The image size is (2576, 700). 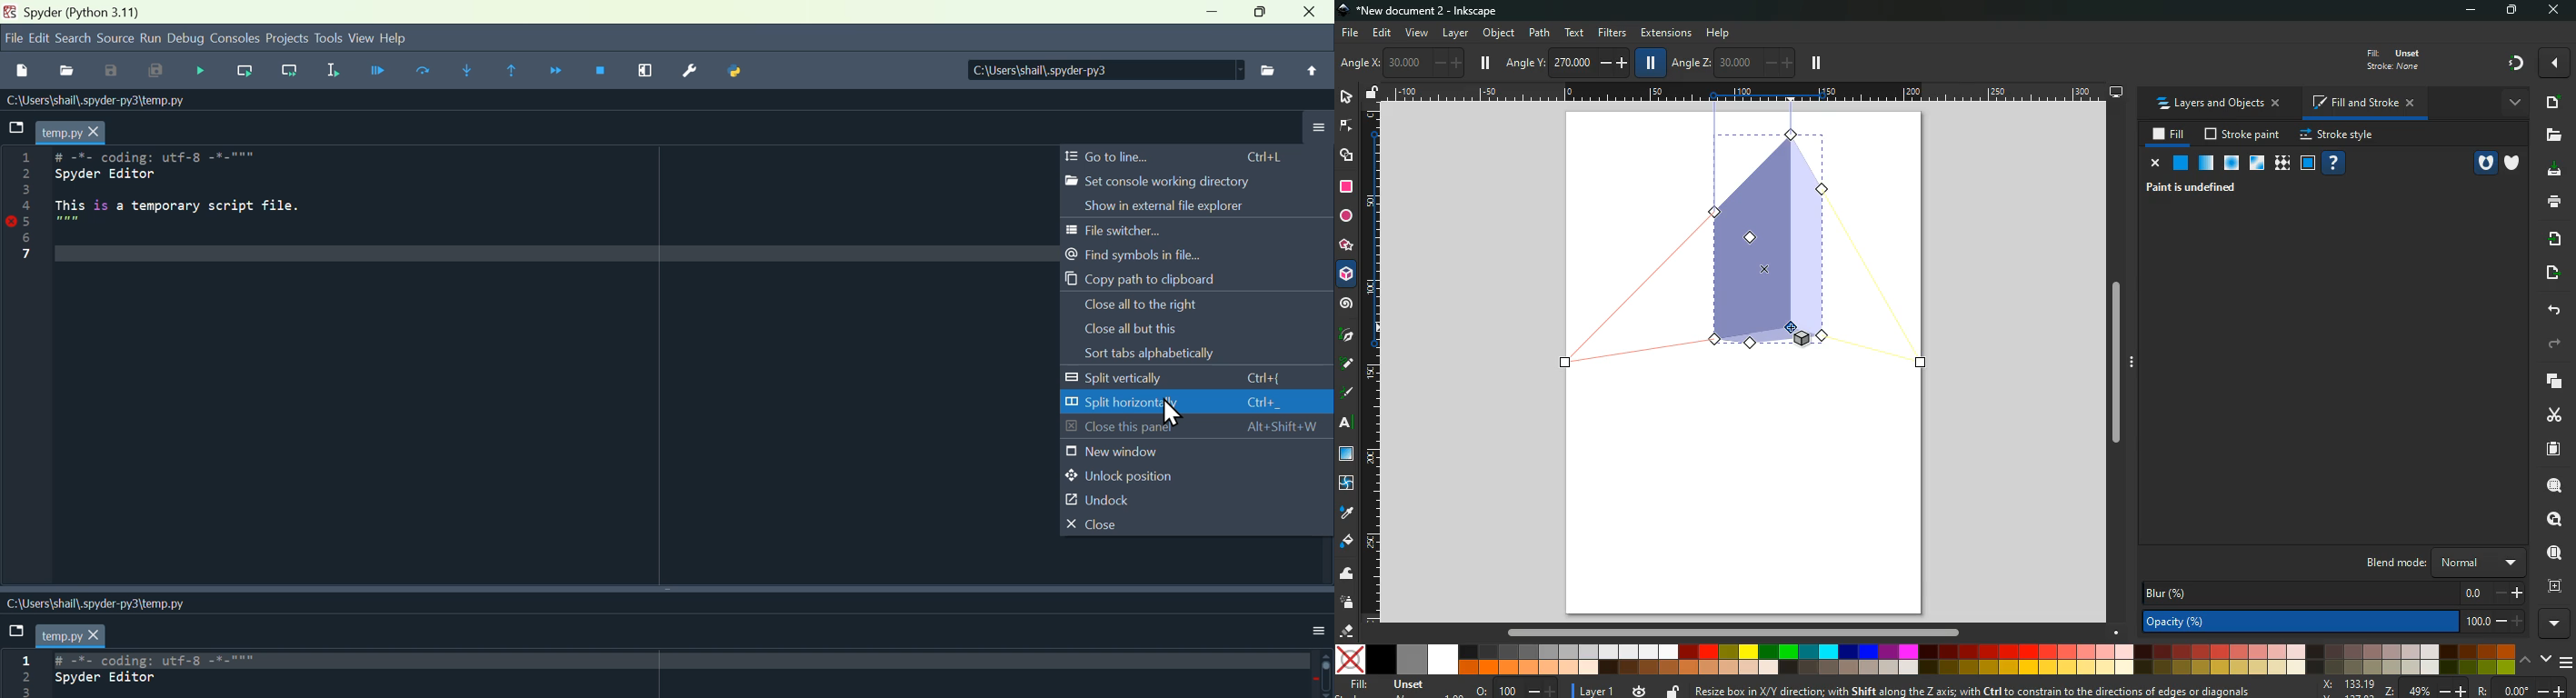 I want to click on opacity, so click(x=2337, y=623).